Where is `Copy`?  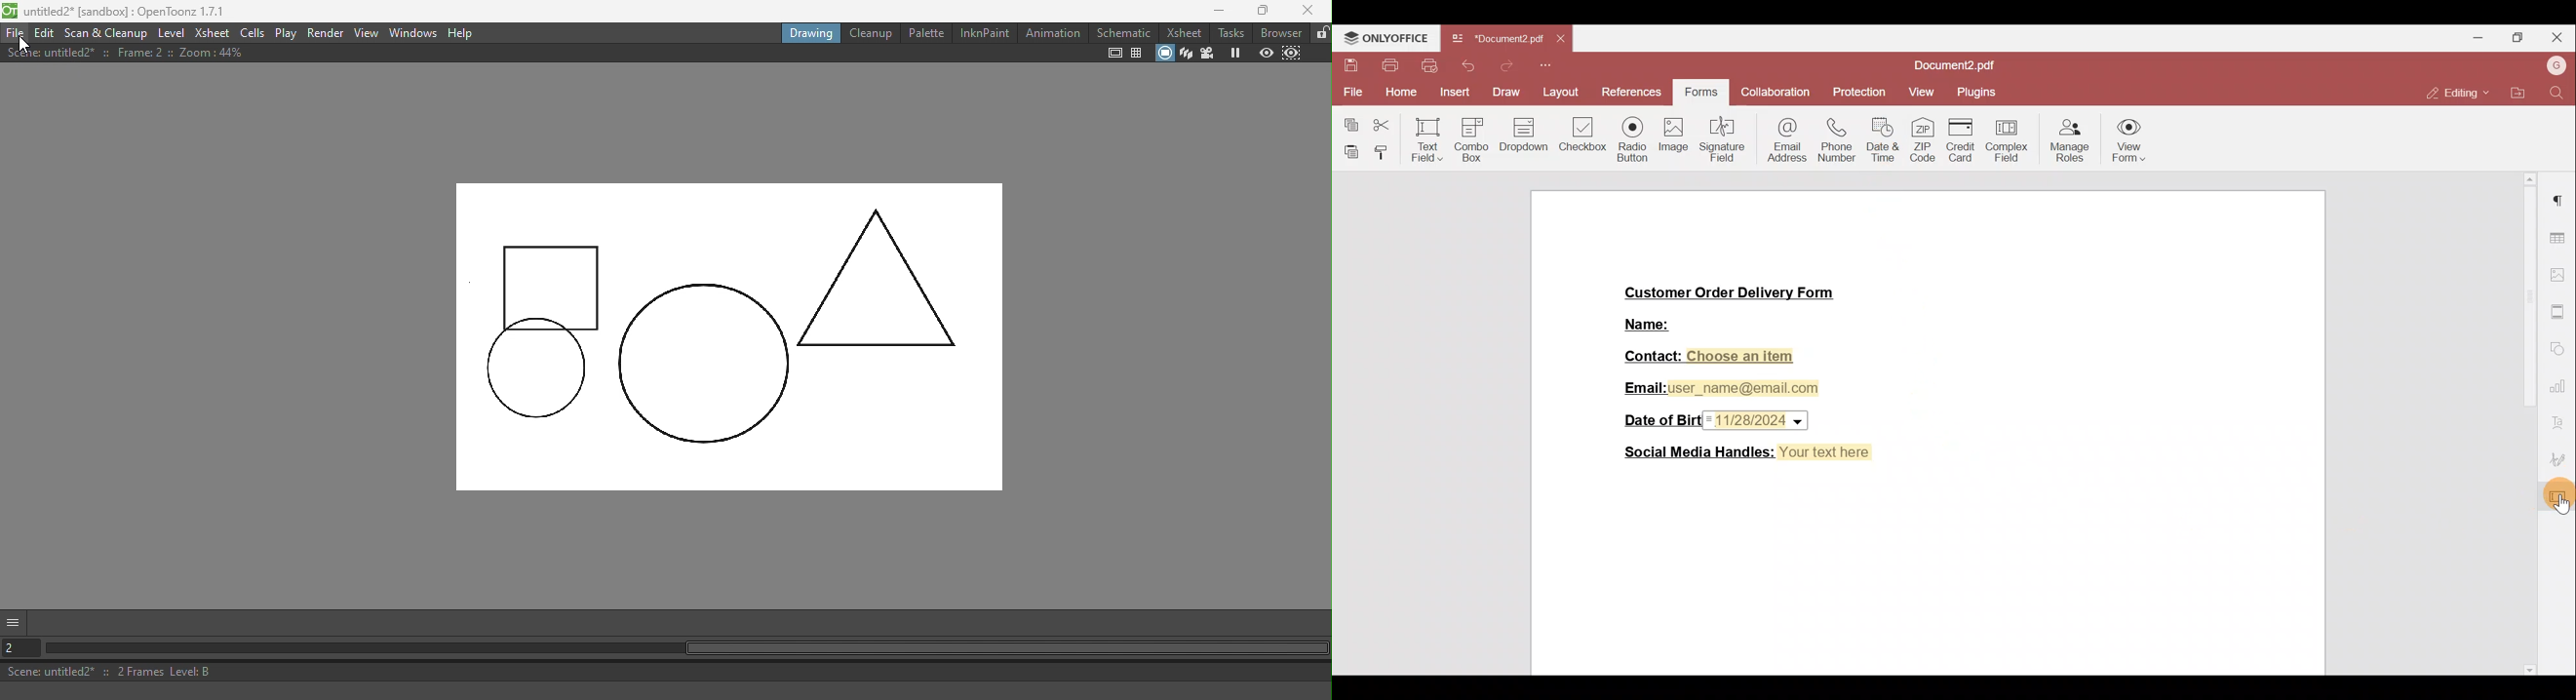
Copy is located at coordinates (1348, 122).